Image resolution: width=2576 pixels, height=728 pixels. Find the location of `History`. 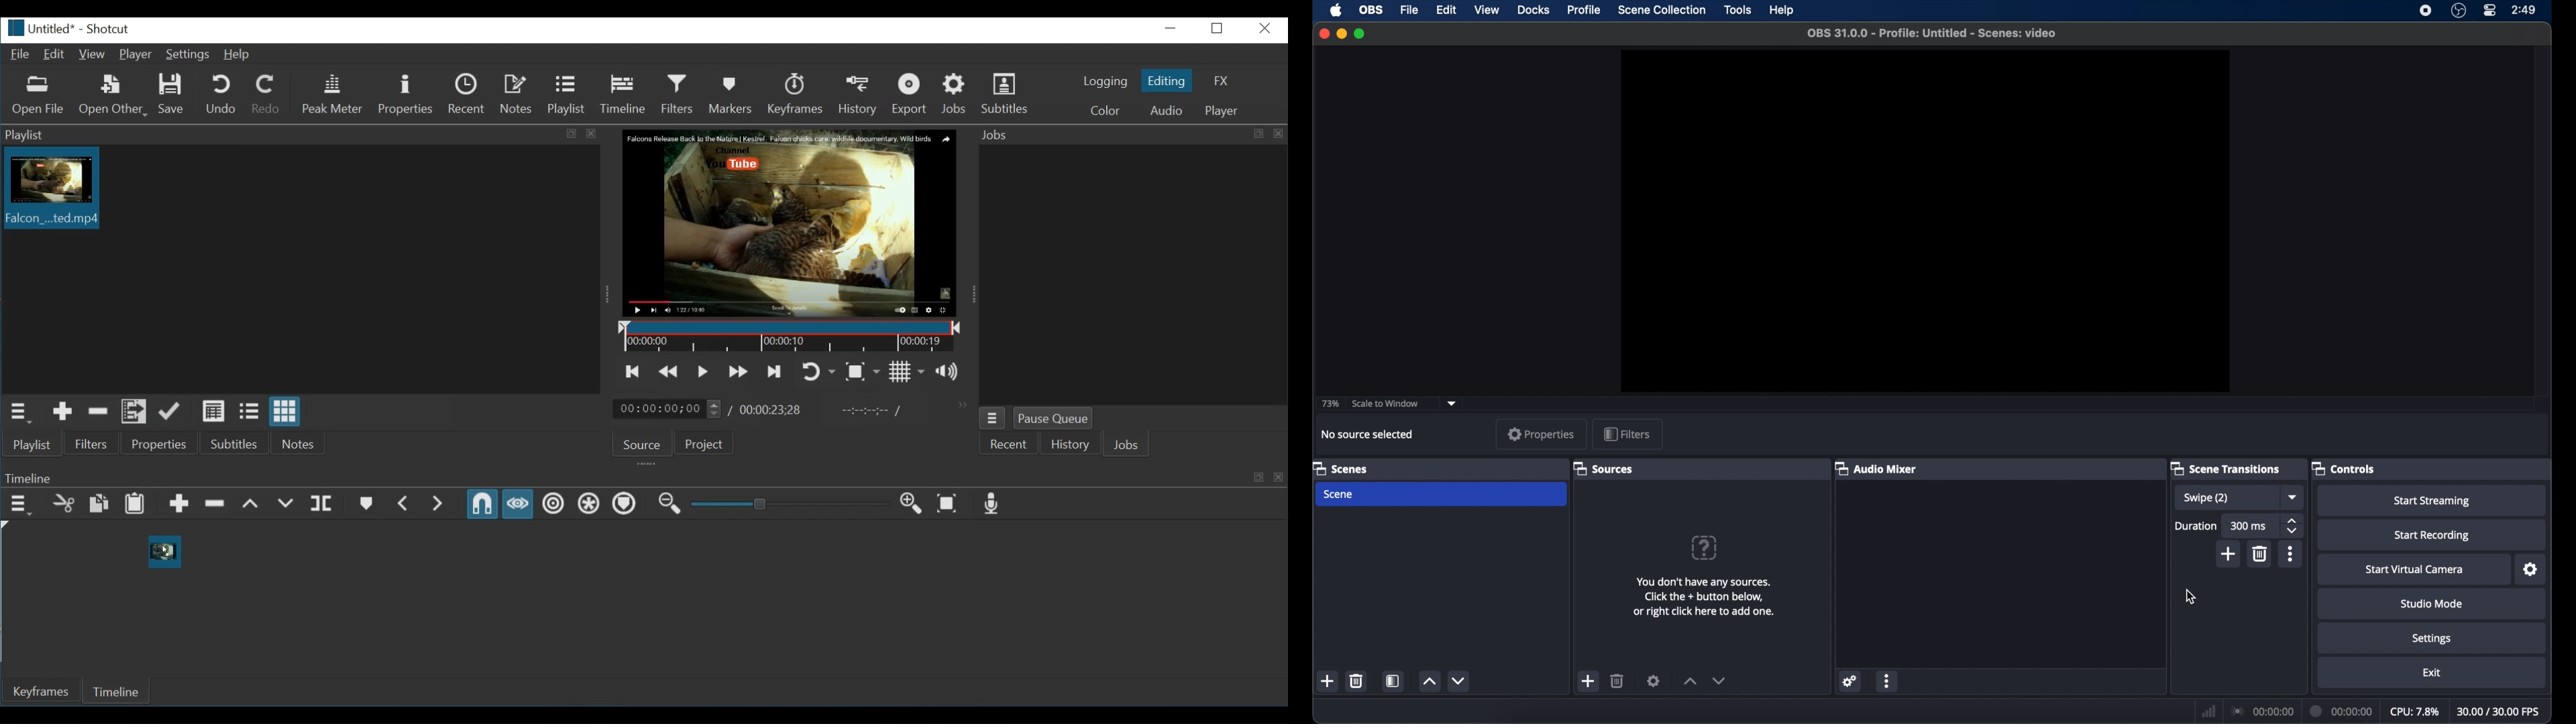

History is located at coordinates (861, 94).